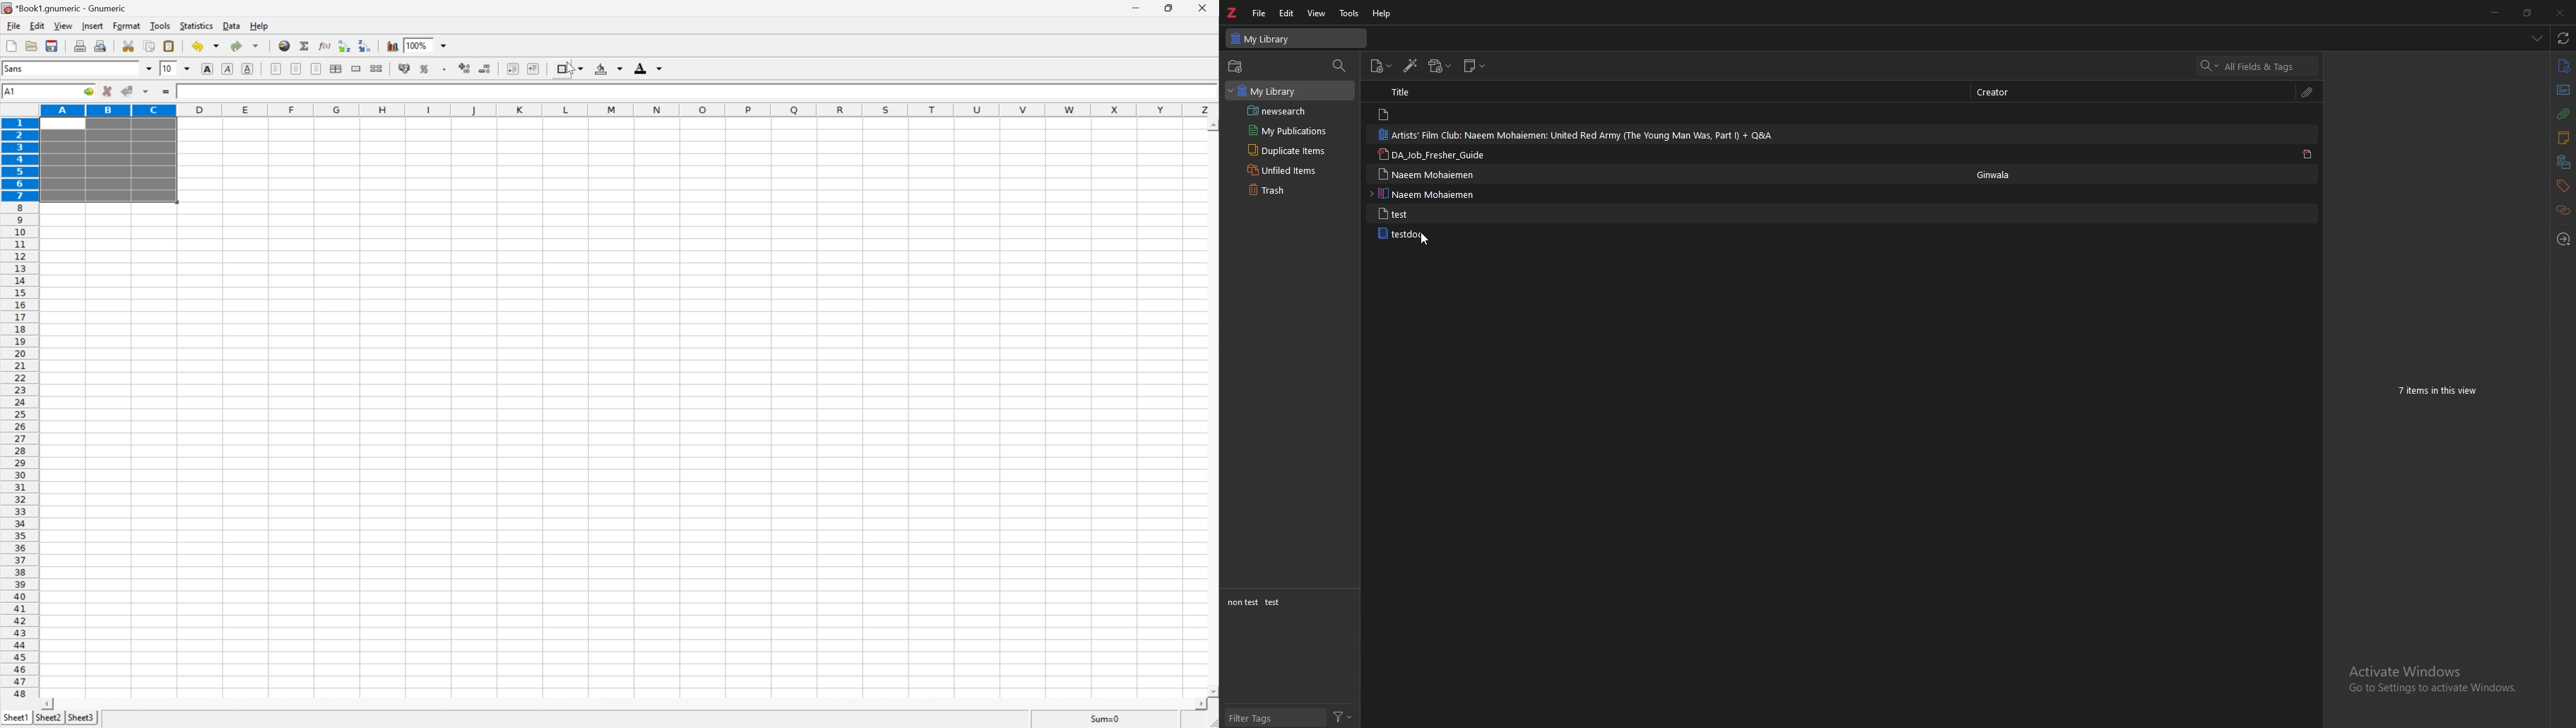 Image resolution: width=2576 pixels, height=728 pixels. I want to click on test, so click(1274, 602).